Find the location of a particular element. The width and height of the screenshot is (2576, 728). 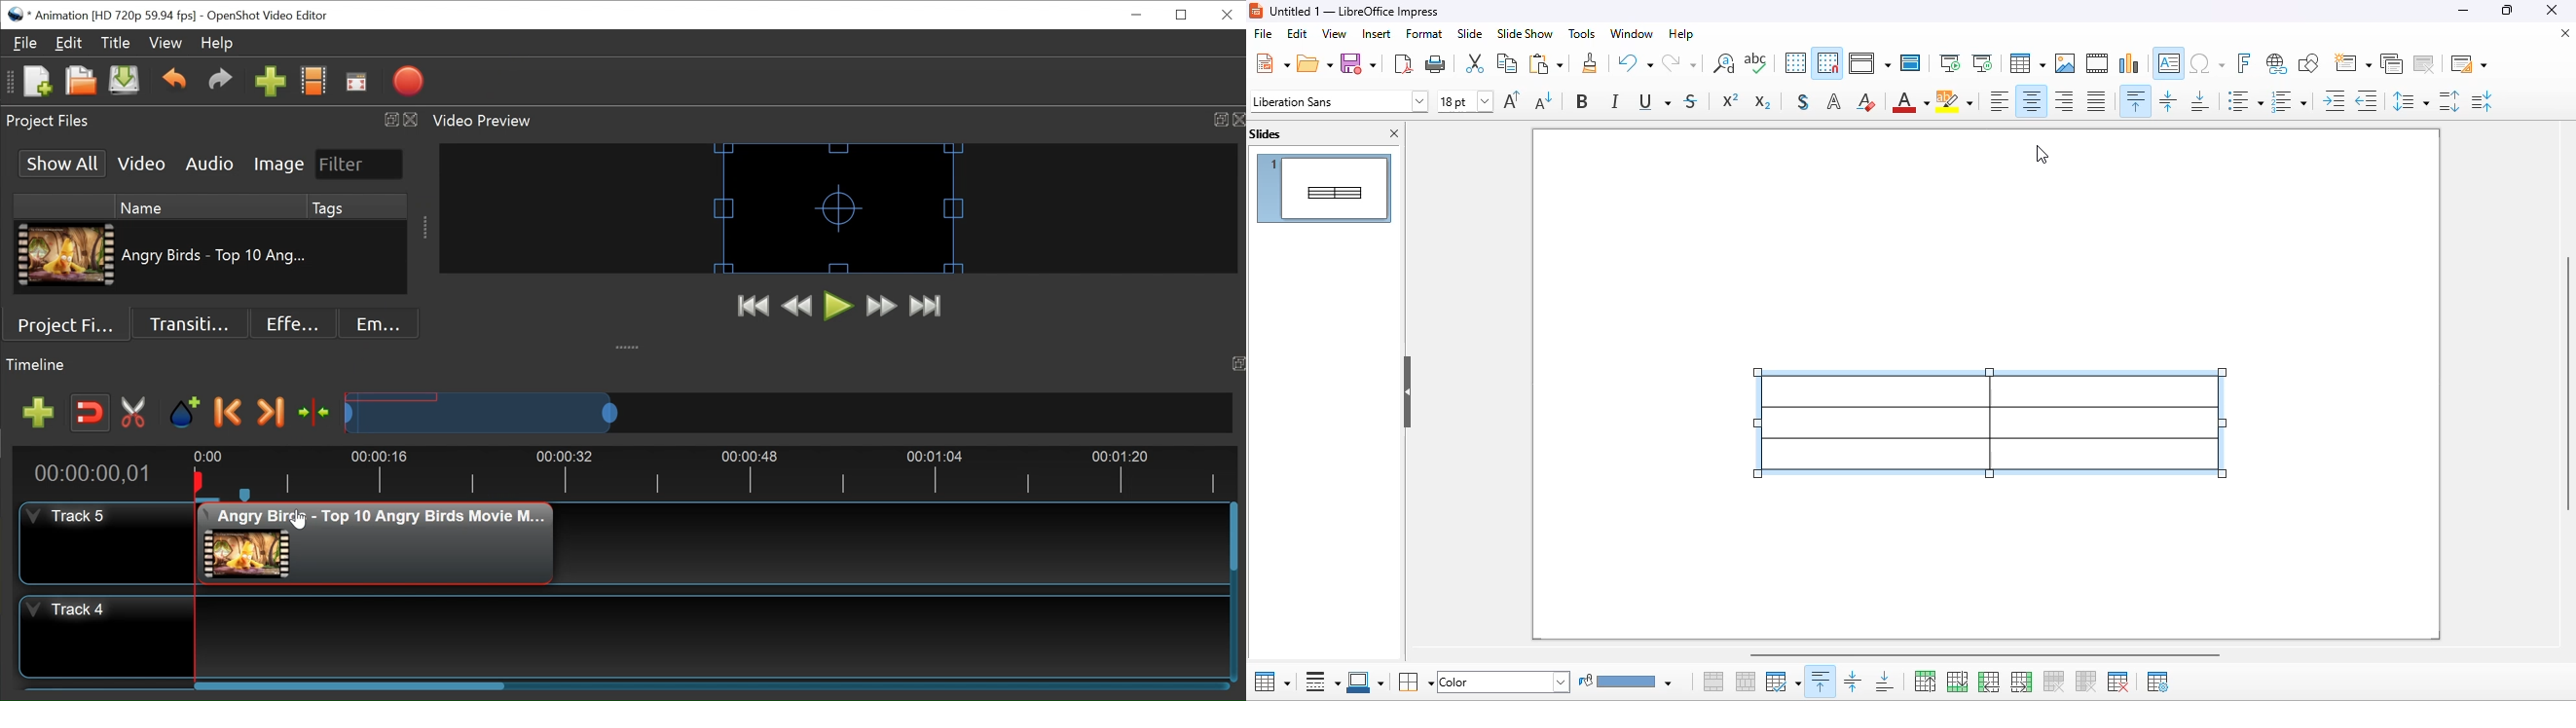

clone formatting is located at coordinates (1590, 62).